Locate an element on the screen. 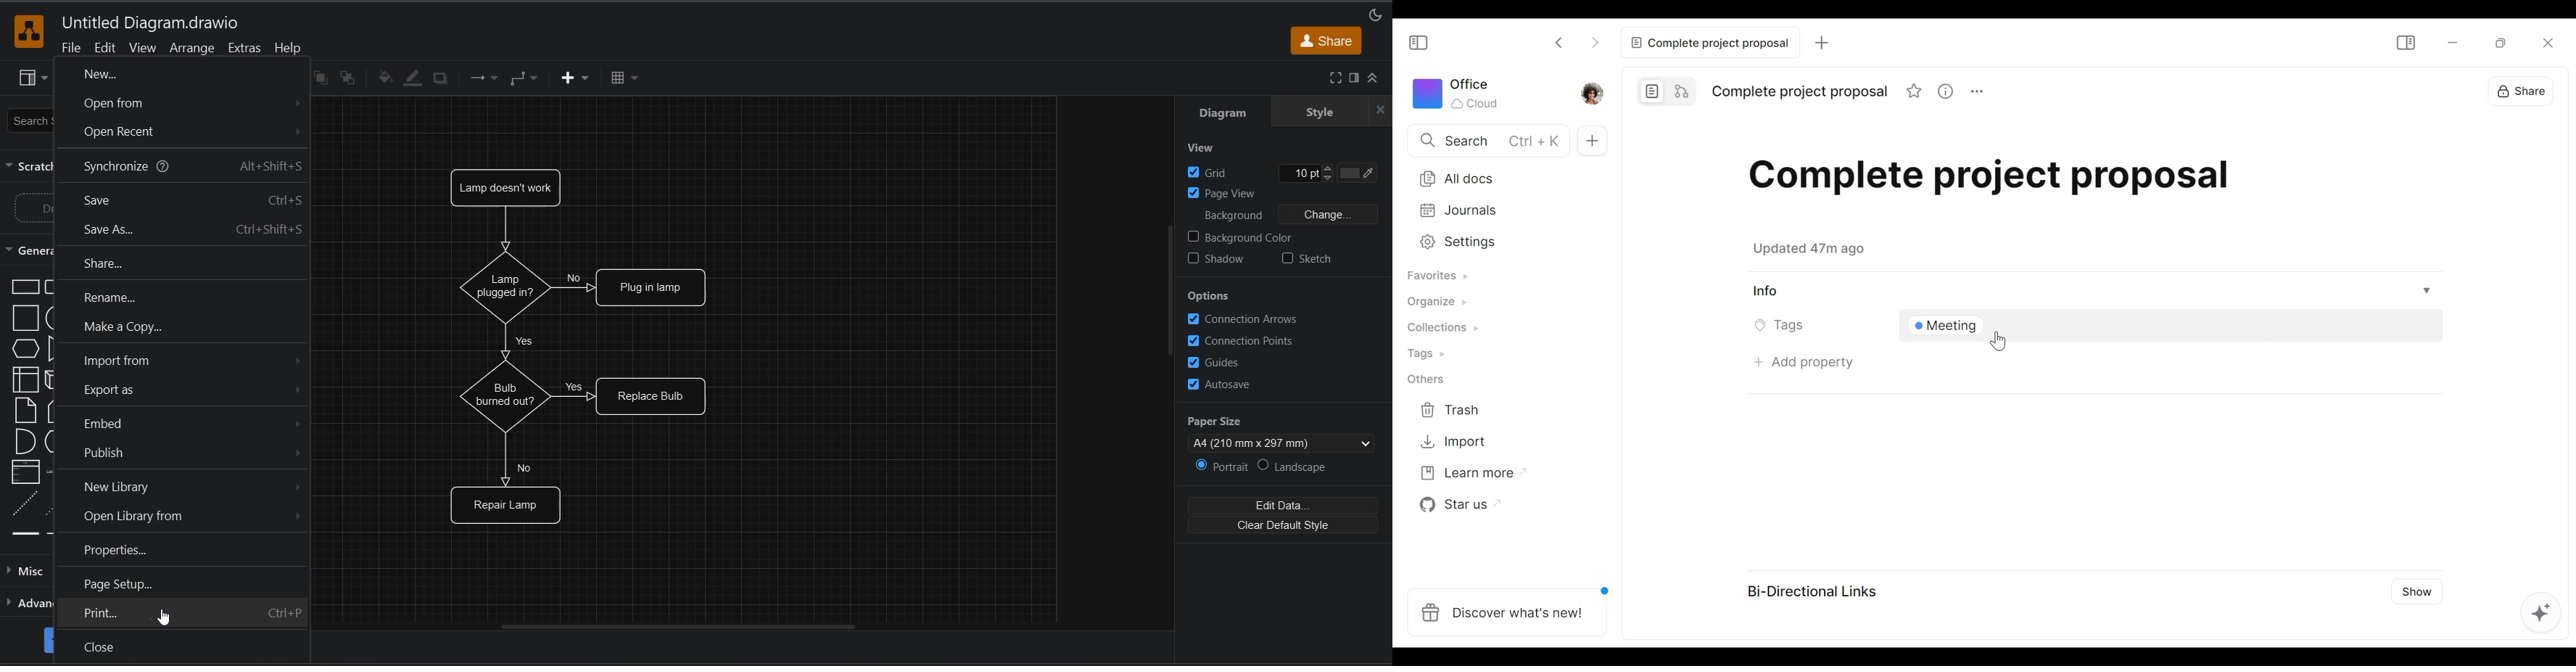 This screenshot has width=2576, height=672. advanced is located at coordinates (28, 604).